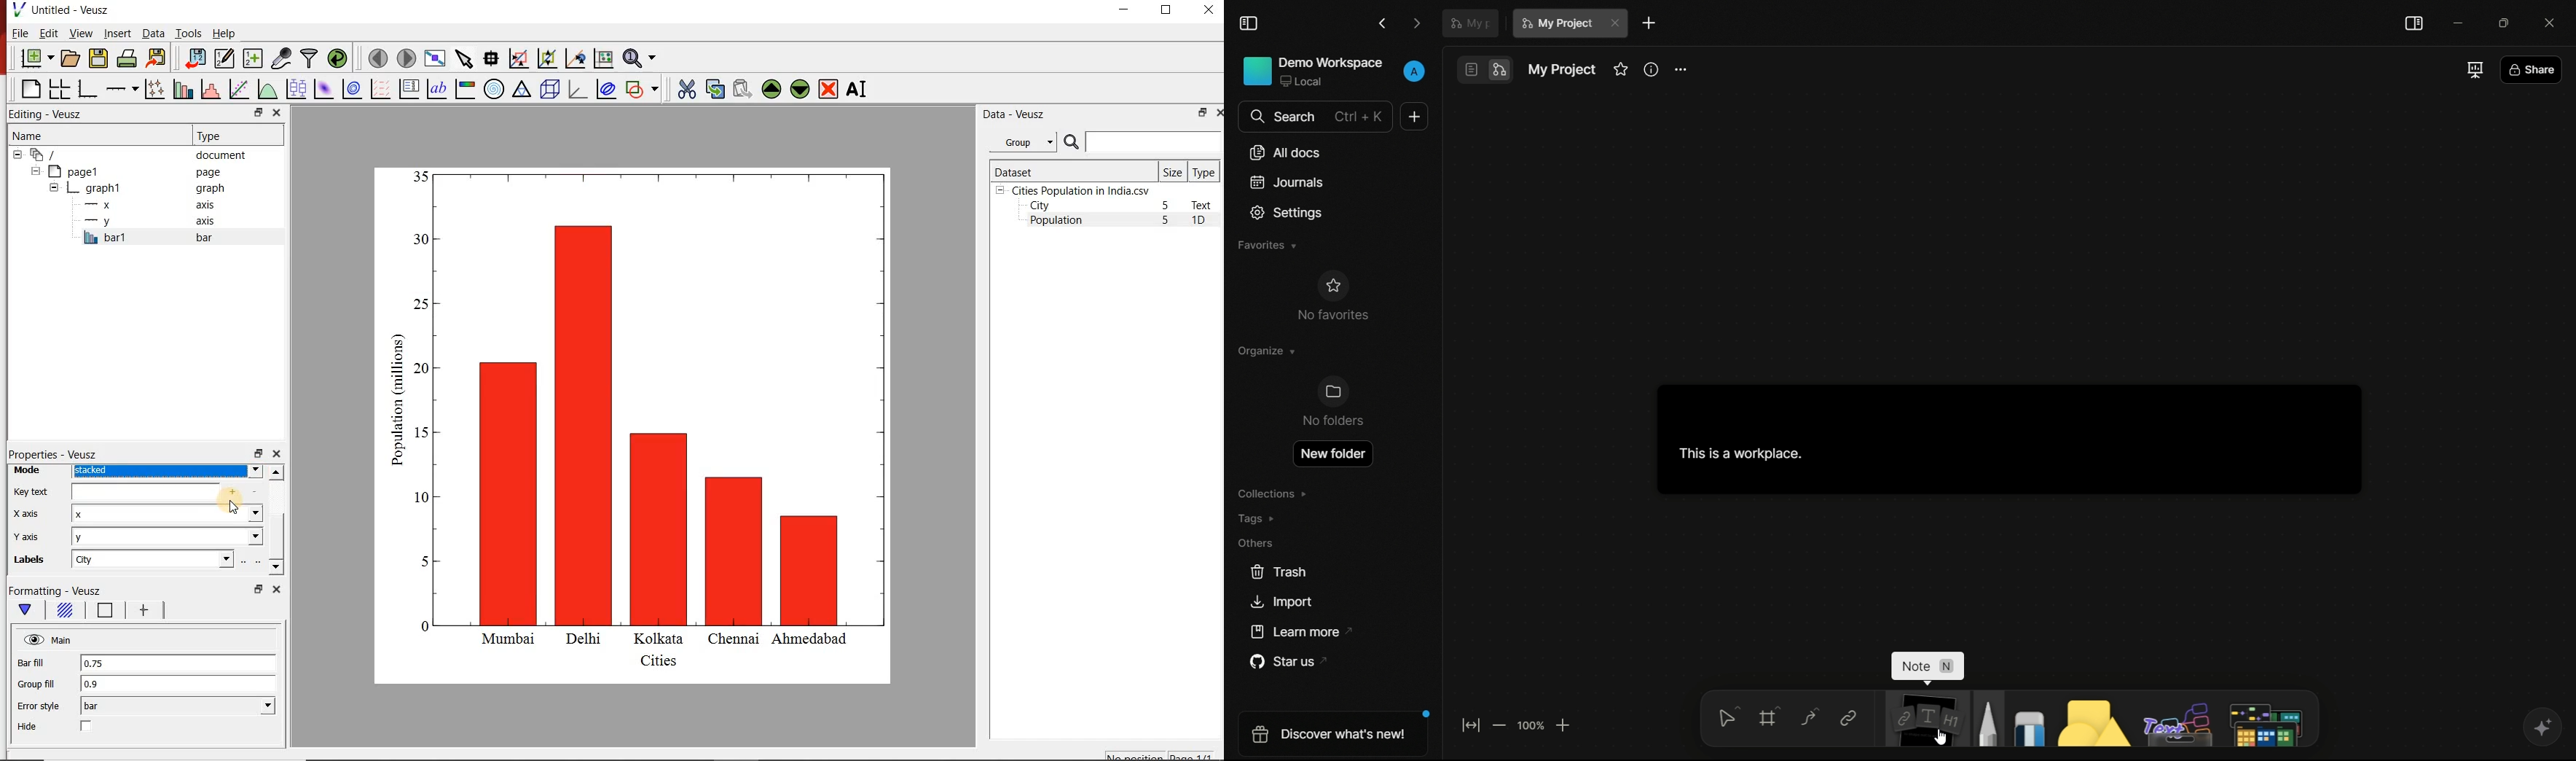 This screenshot has width=2576, height=784. What do you see at coordinates (295, 88) in the screenshot?
I see `plot box plots` at bounding box center [295, 88].